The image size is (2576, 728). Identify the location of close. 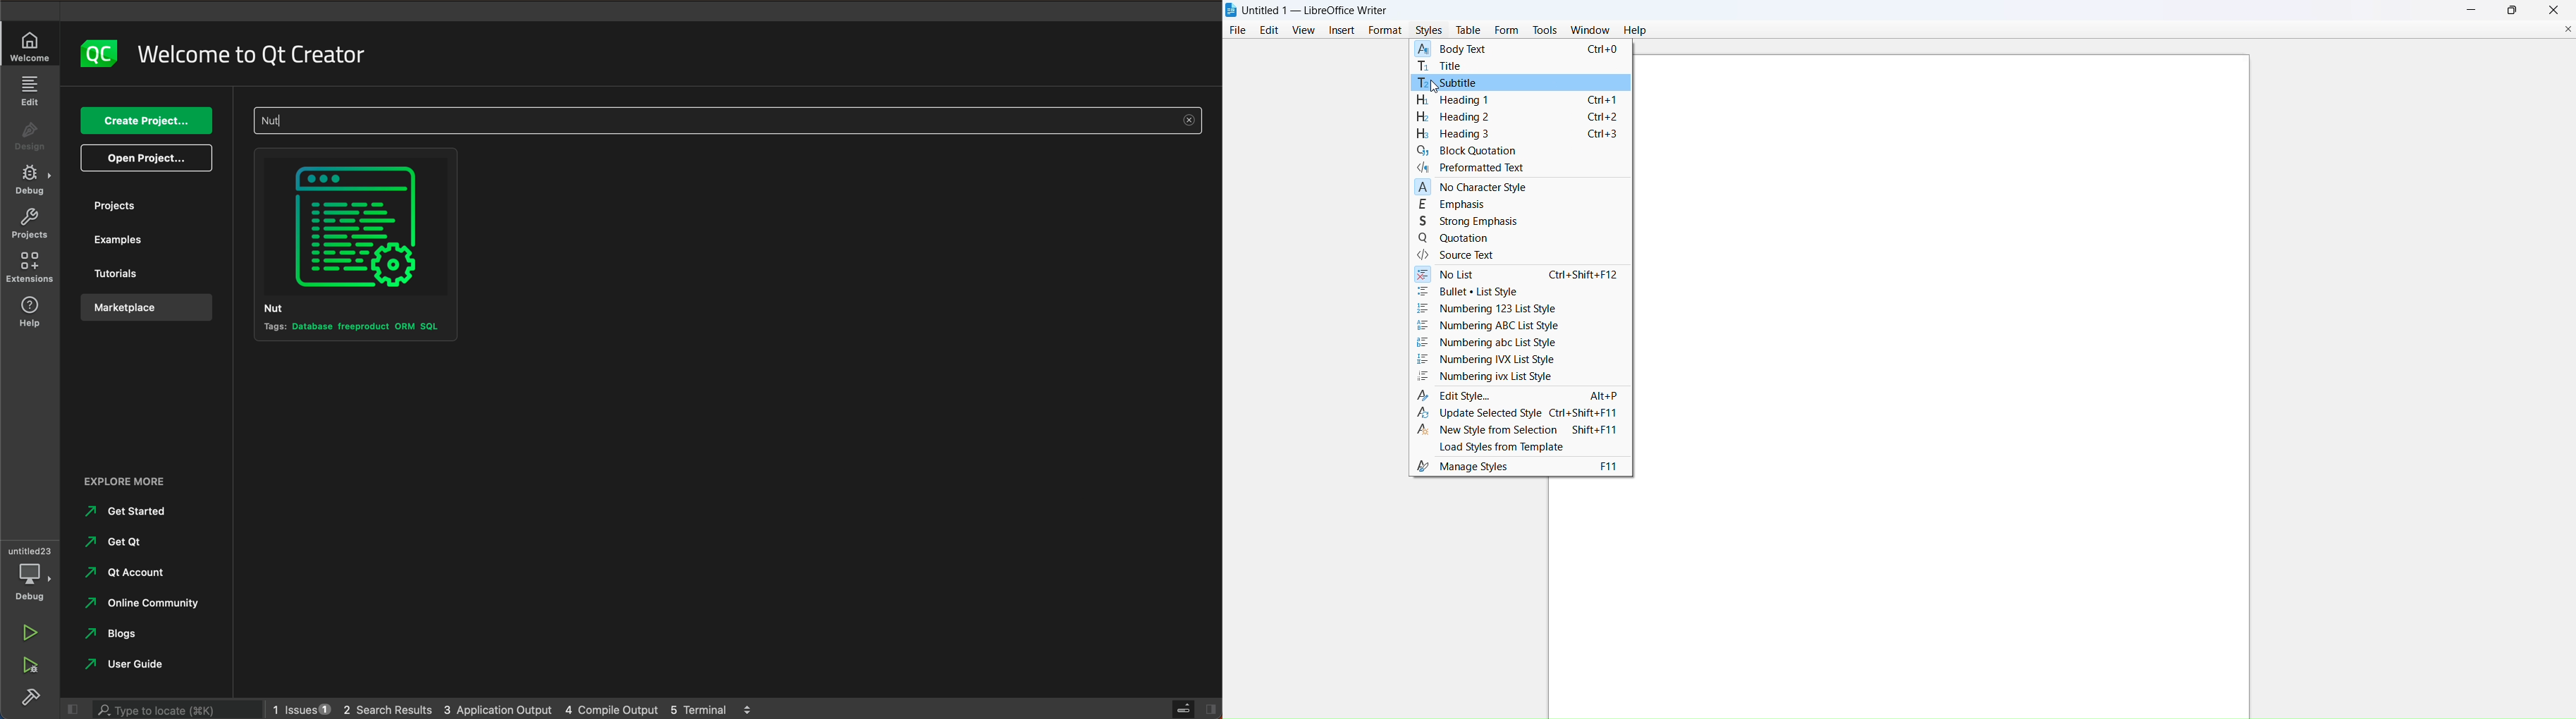
(2554, 9).